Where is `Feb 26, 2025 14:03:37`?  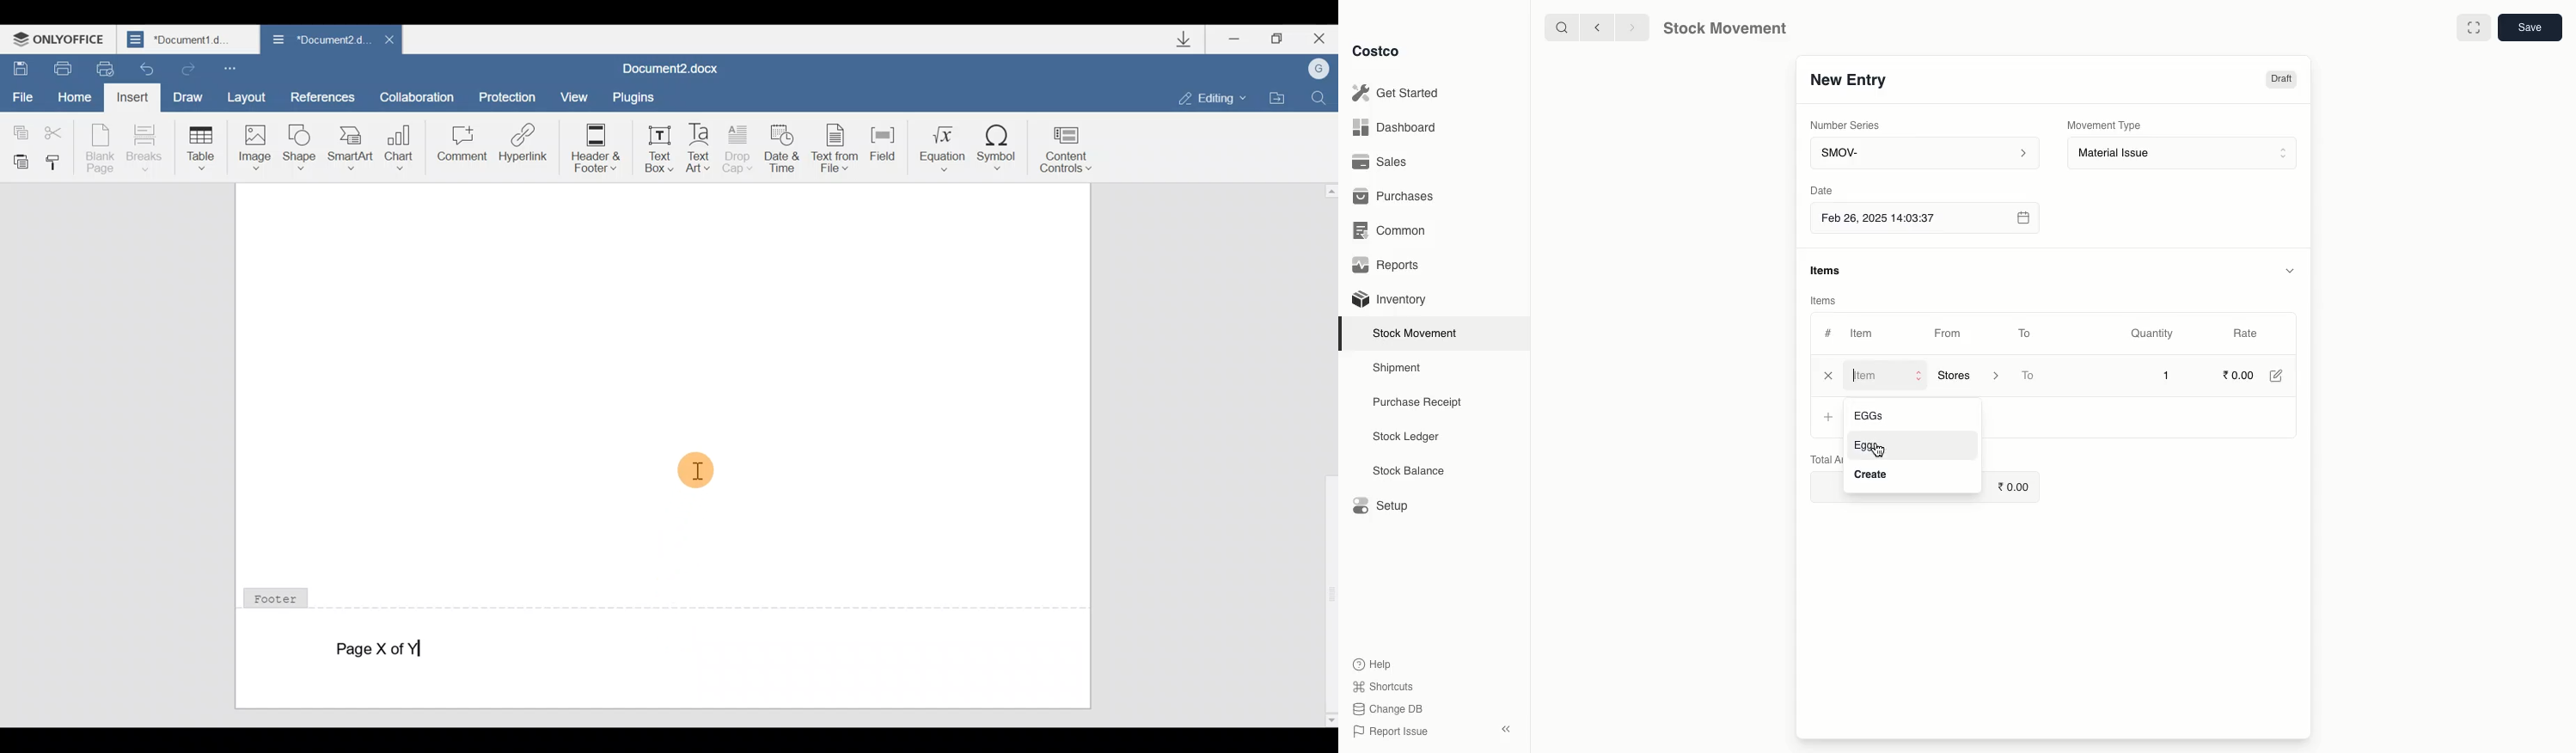
Feb 26, 2025 14:03:37 is located at coordinates (1924, 219).